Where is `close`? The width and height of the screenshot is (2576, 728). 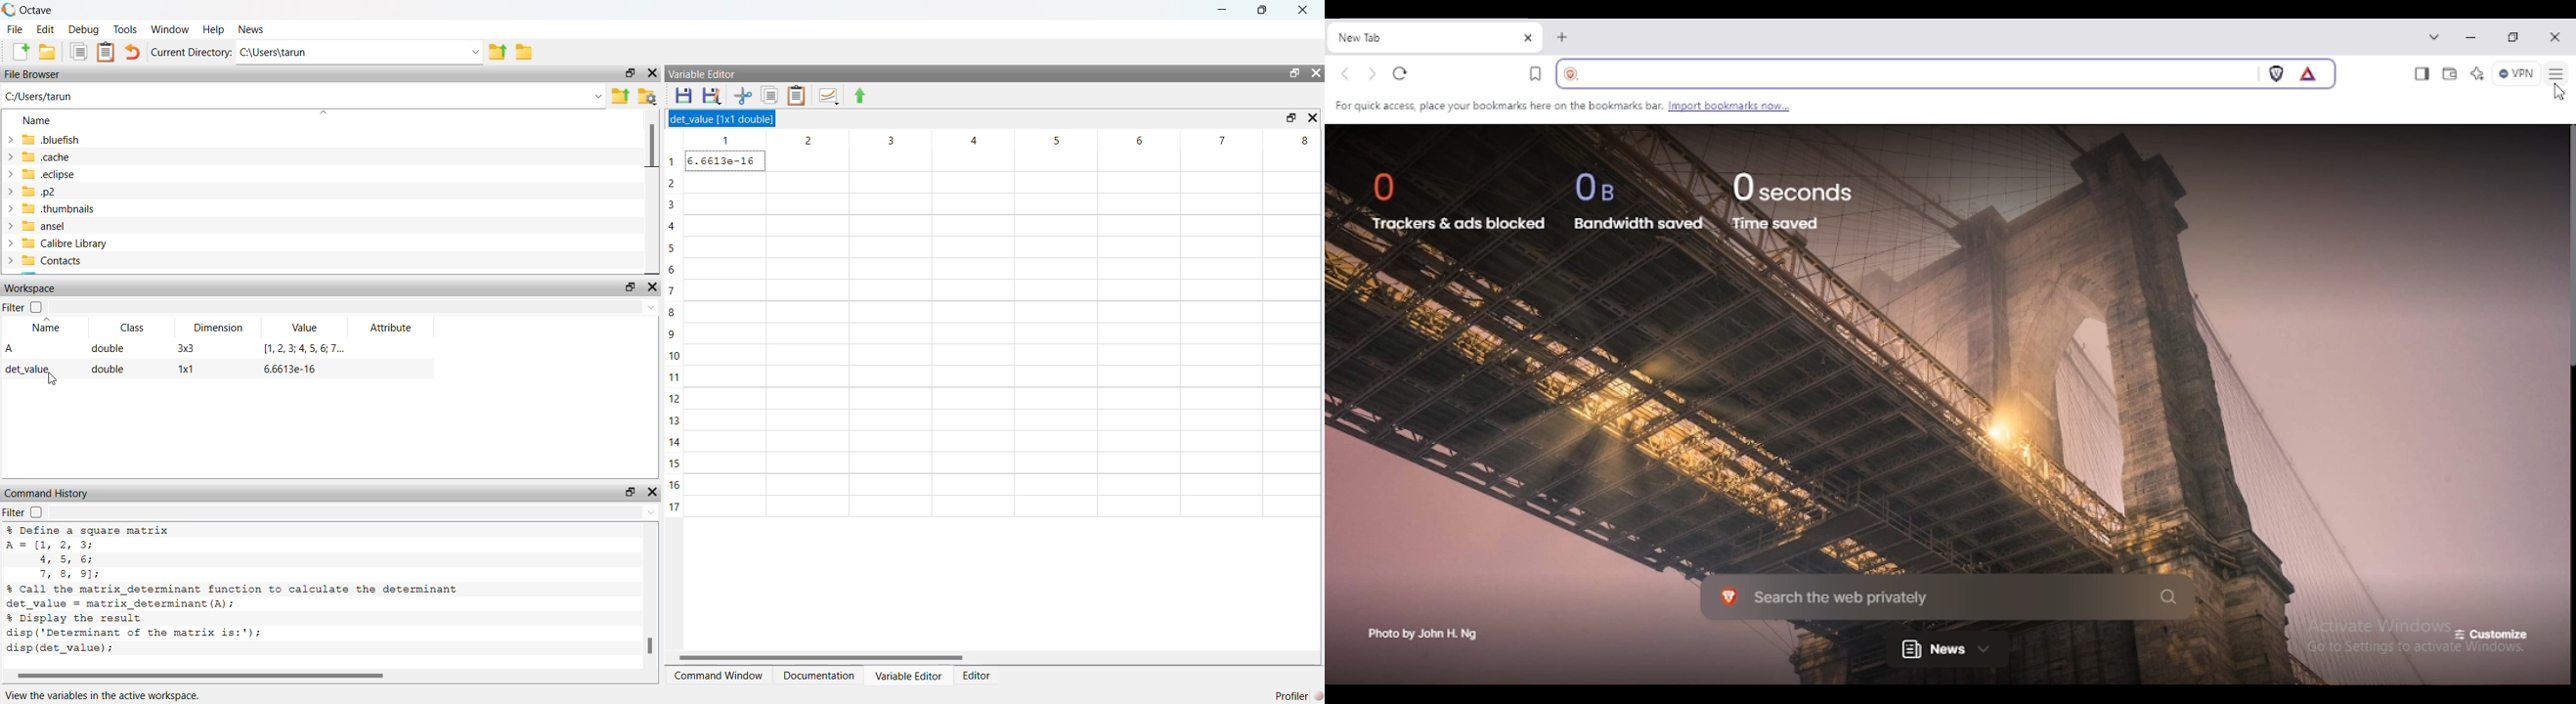
close is located at coordinates (651, 73).